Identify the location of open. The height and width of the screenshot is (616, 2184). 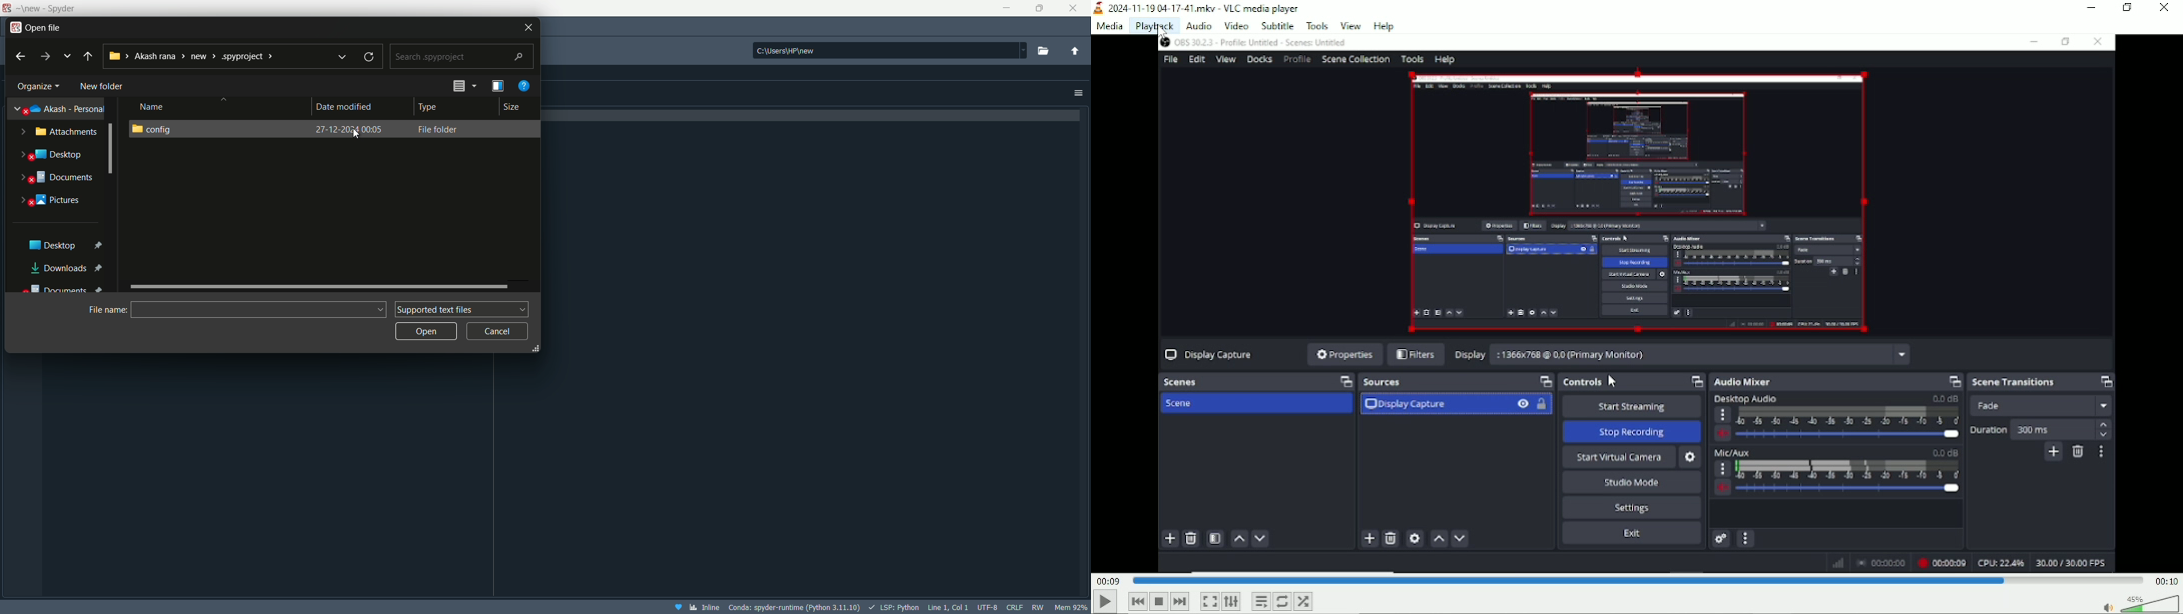
(426, 330).